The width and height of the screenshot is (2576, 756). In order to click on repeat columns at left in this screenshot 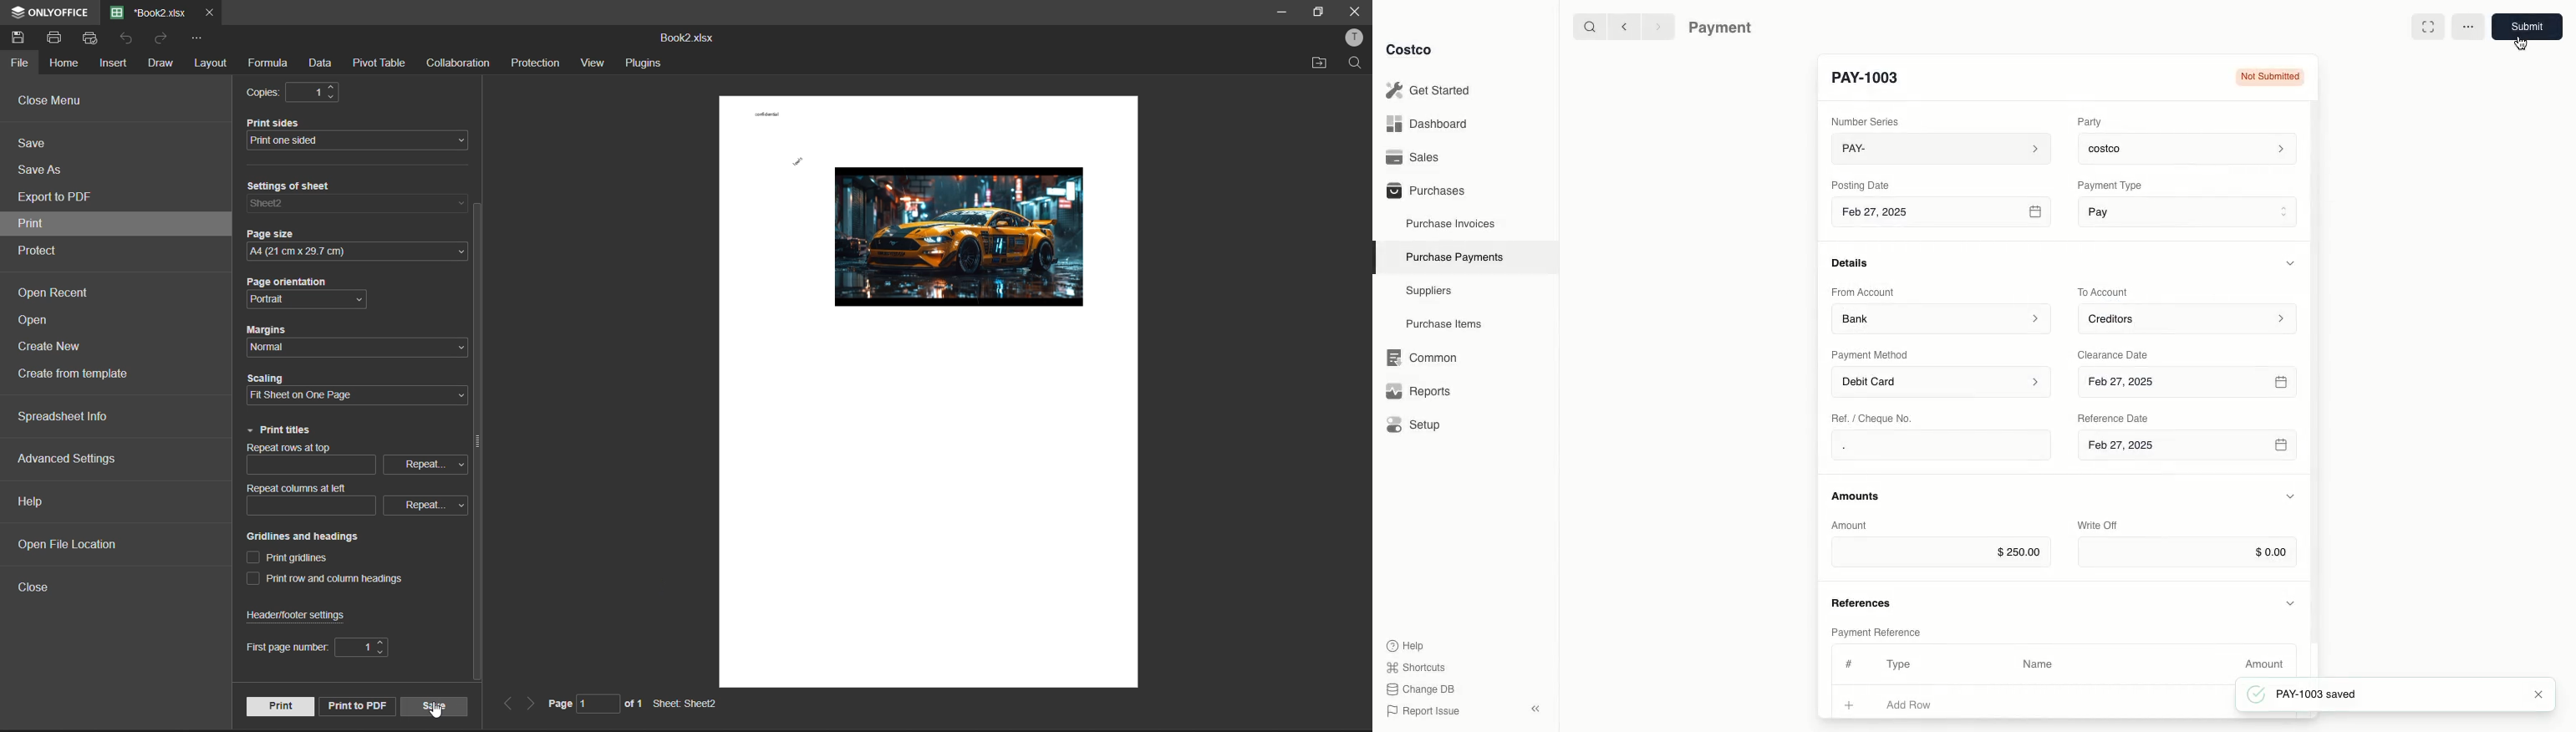, I will do `click(355, 499)`.